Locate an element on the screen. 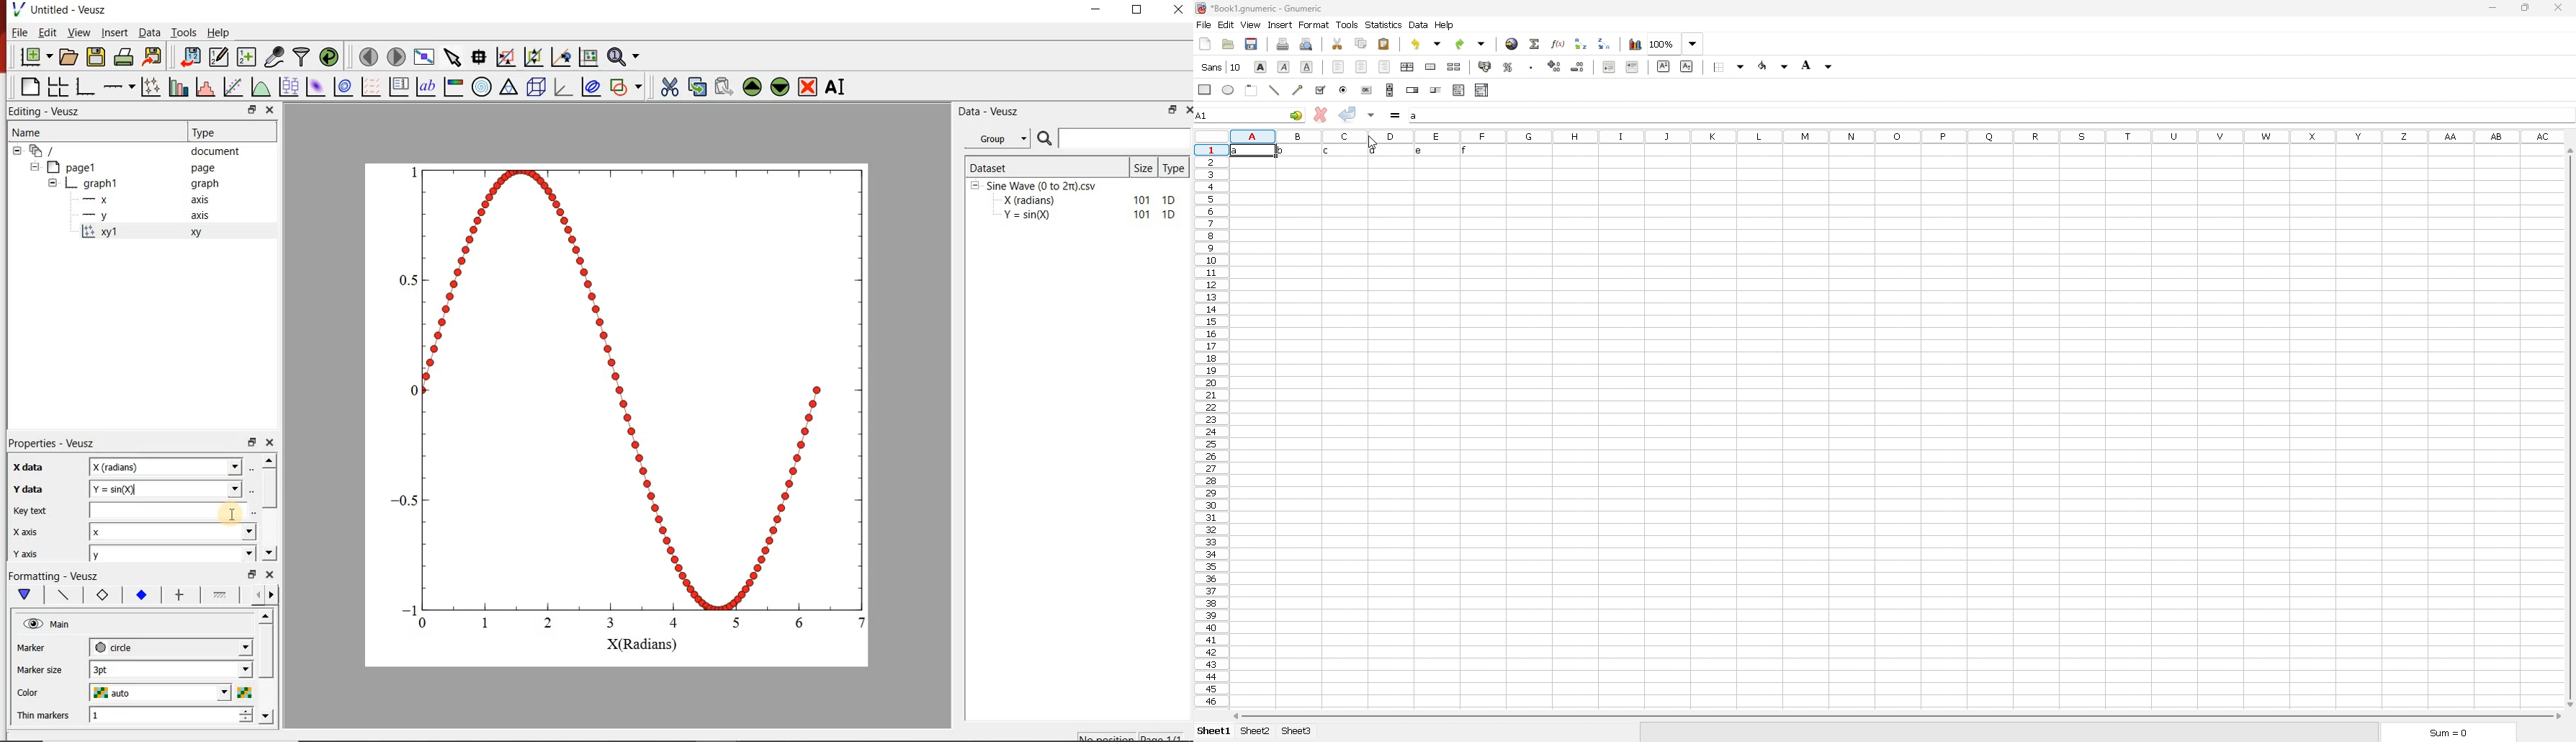 The height and width of the screenshot is (756, 2576). Minimize is located at coordinates (1096, 10).